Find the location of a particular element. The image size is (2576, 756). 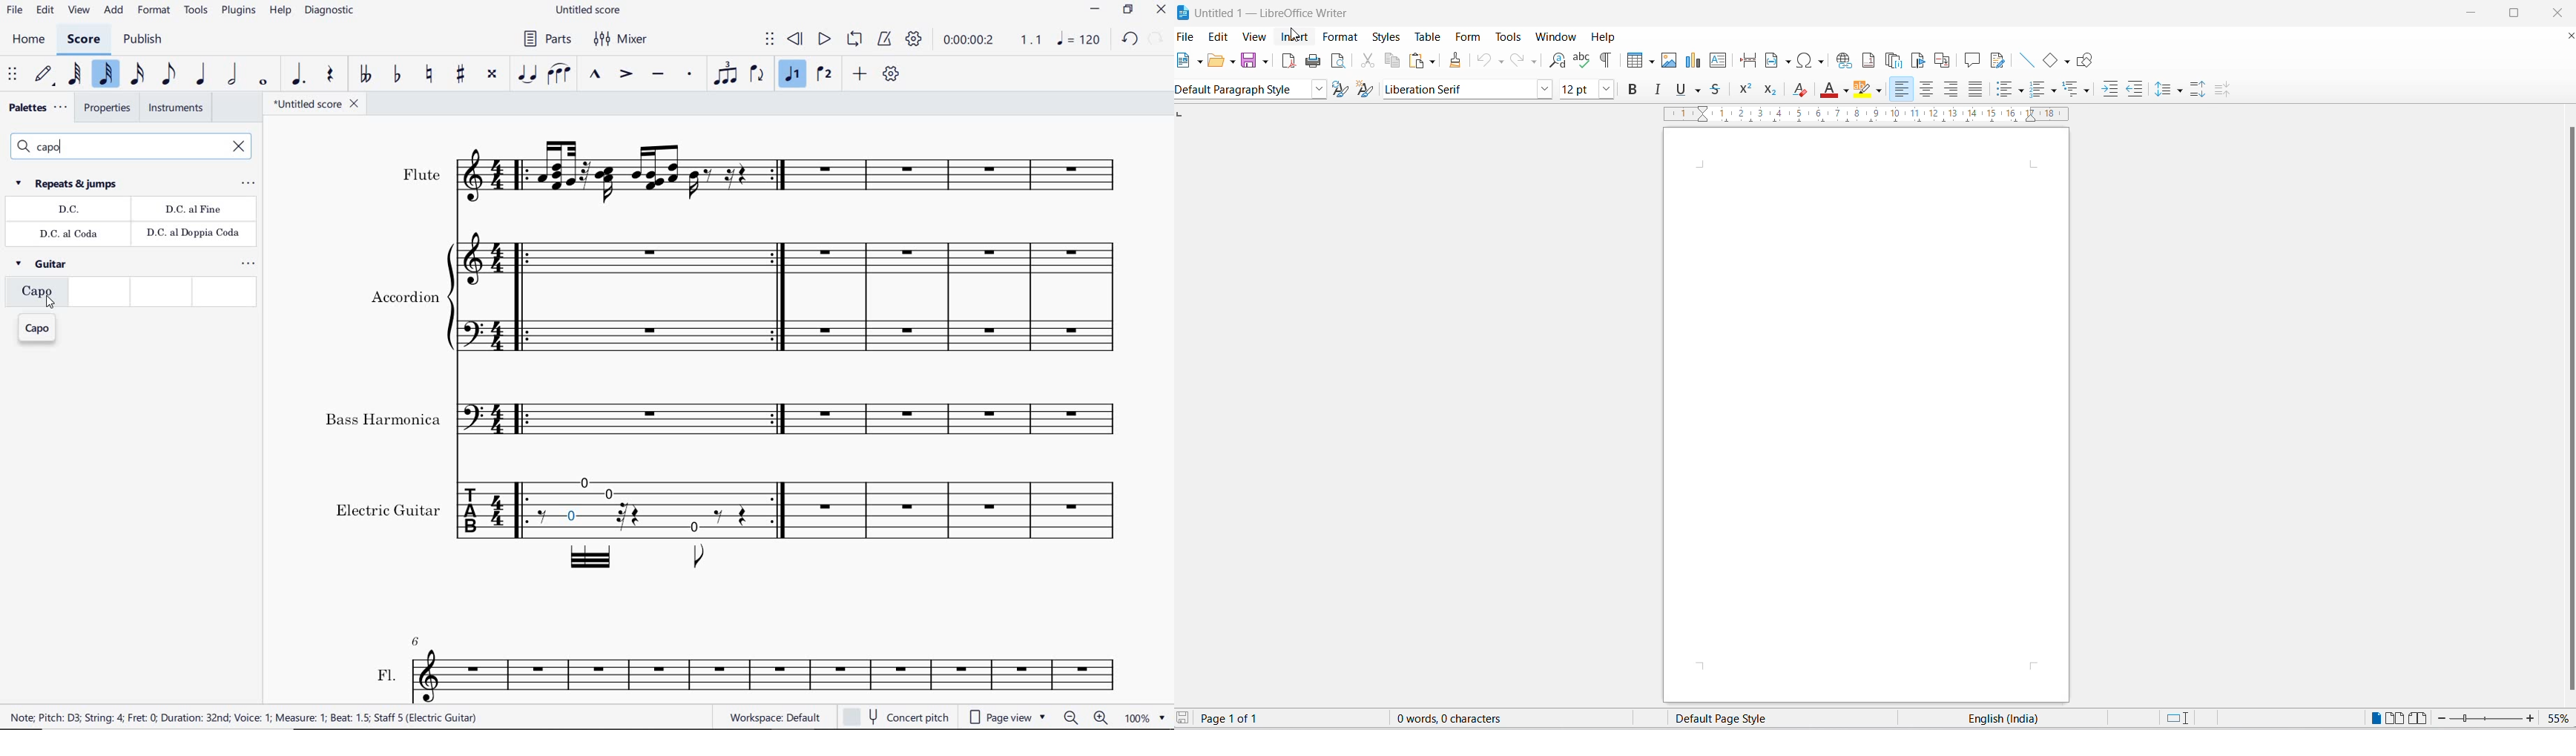

character highlighting is located at coordinates (1864, 91).